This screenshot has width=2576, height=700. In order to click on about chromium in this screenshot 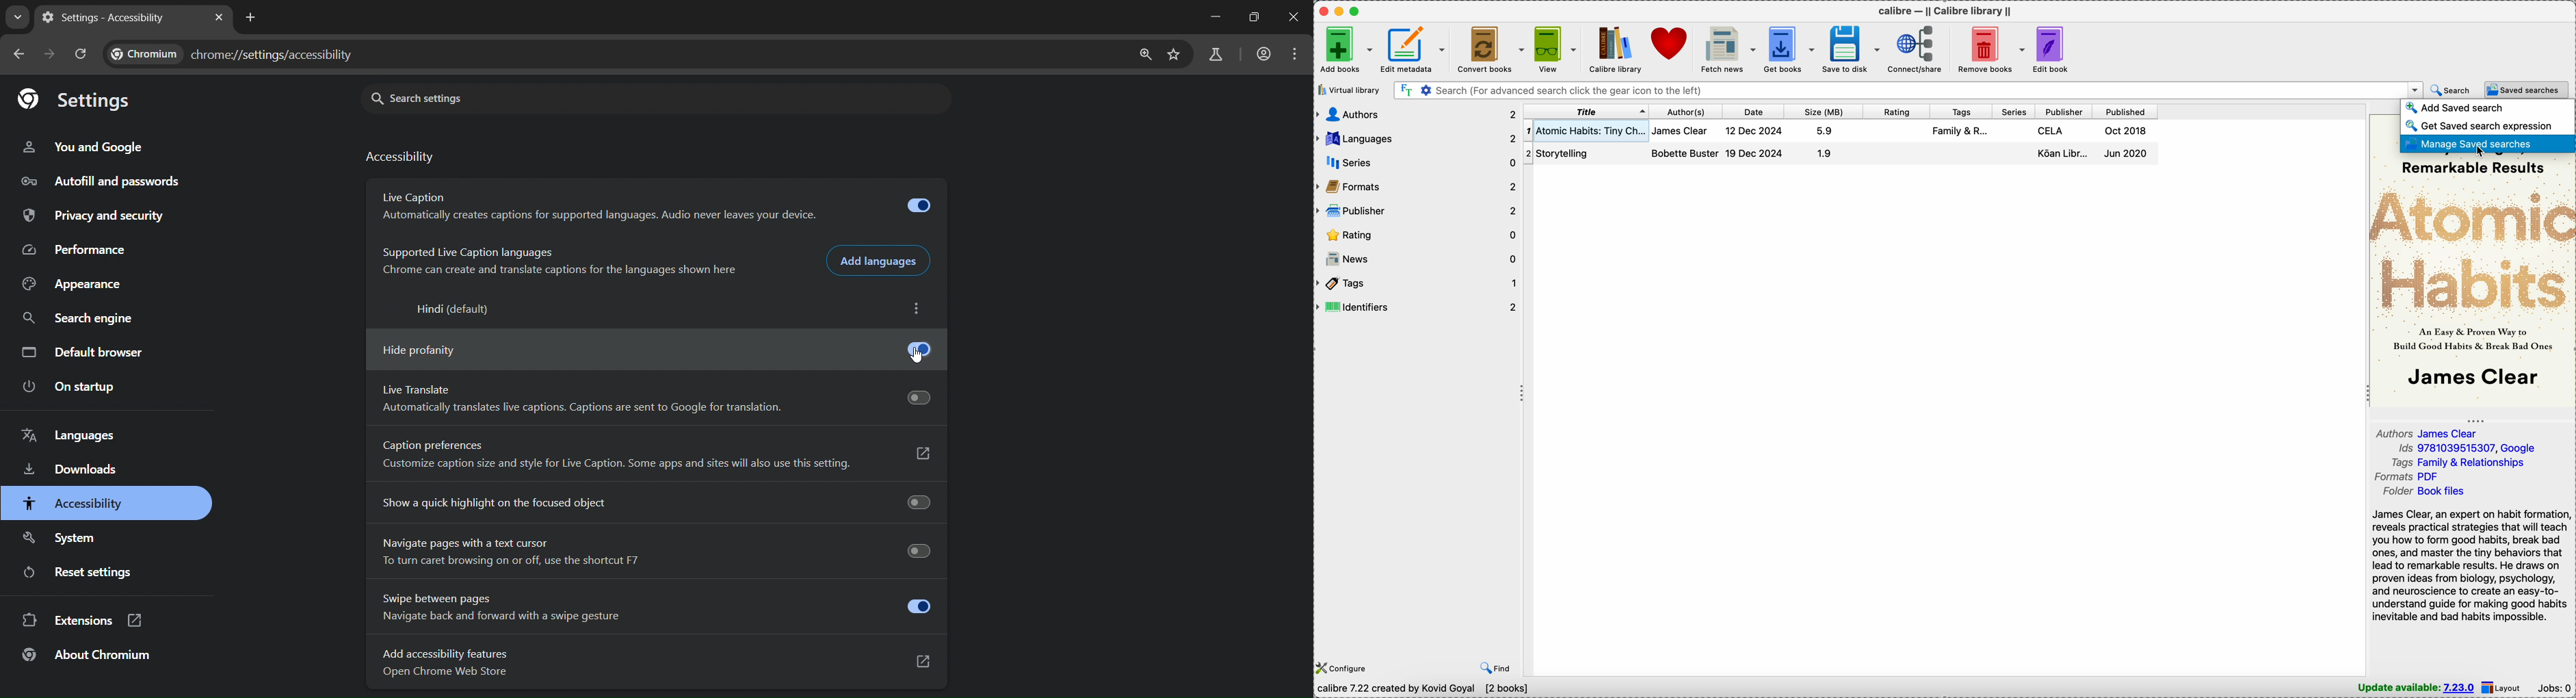, I will do `click(88, 657)`.